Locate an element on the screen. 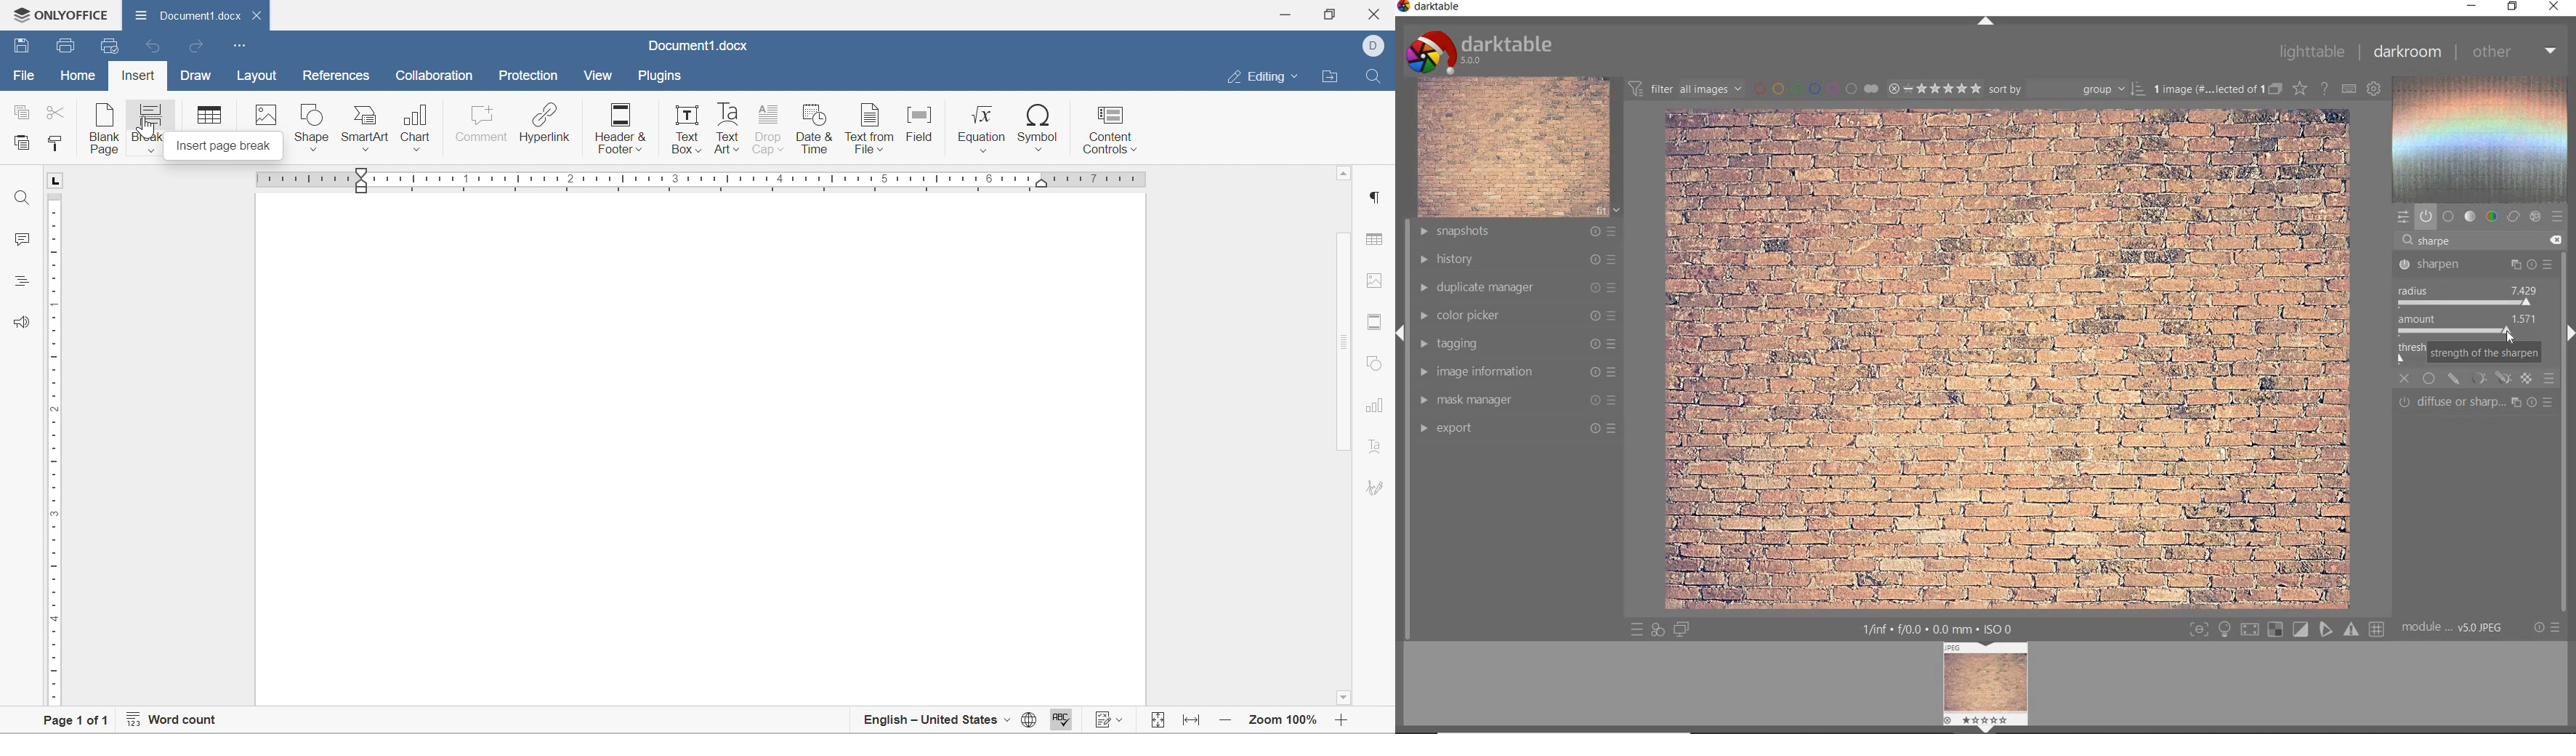 The width and height of the screenshot is (2576, 756). Collaboration is located at coordinates (437, 77).